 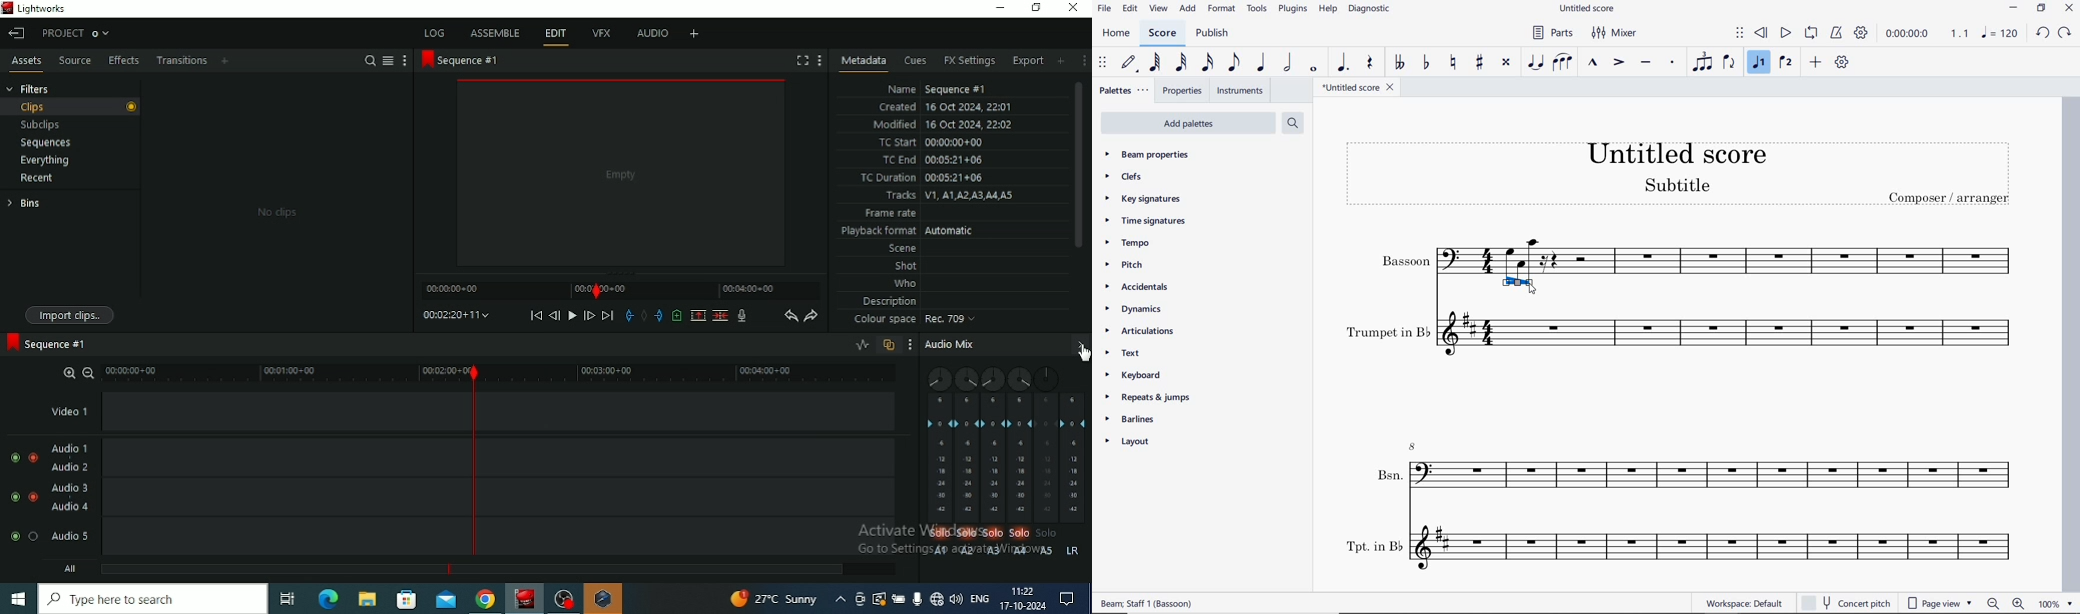 What do you see at coordinates (1554, 34) in the screenshot?
I see `parts` at bounding box center [1554, 34].